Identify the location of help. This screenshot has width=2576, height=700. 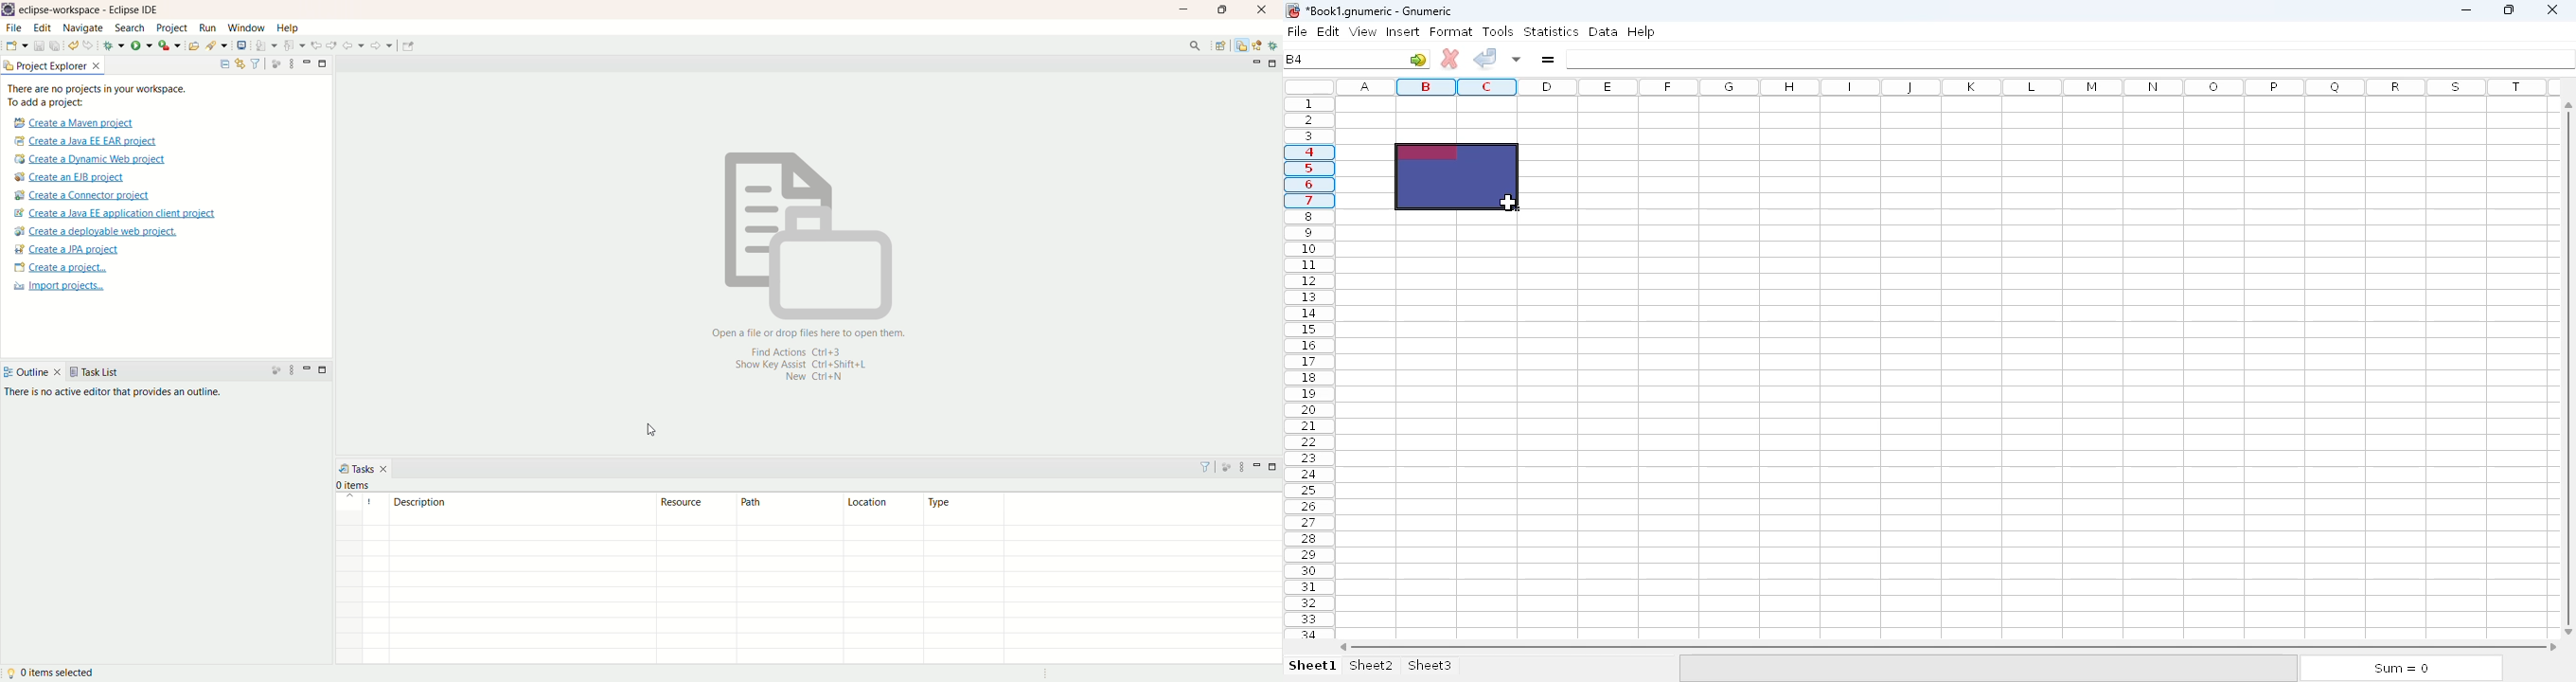
(1641, 32).